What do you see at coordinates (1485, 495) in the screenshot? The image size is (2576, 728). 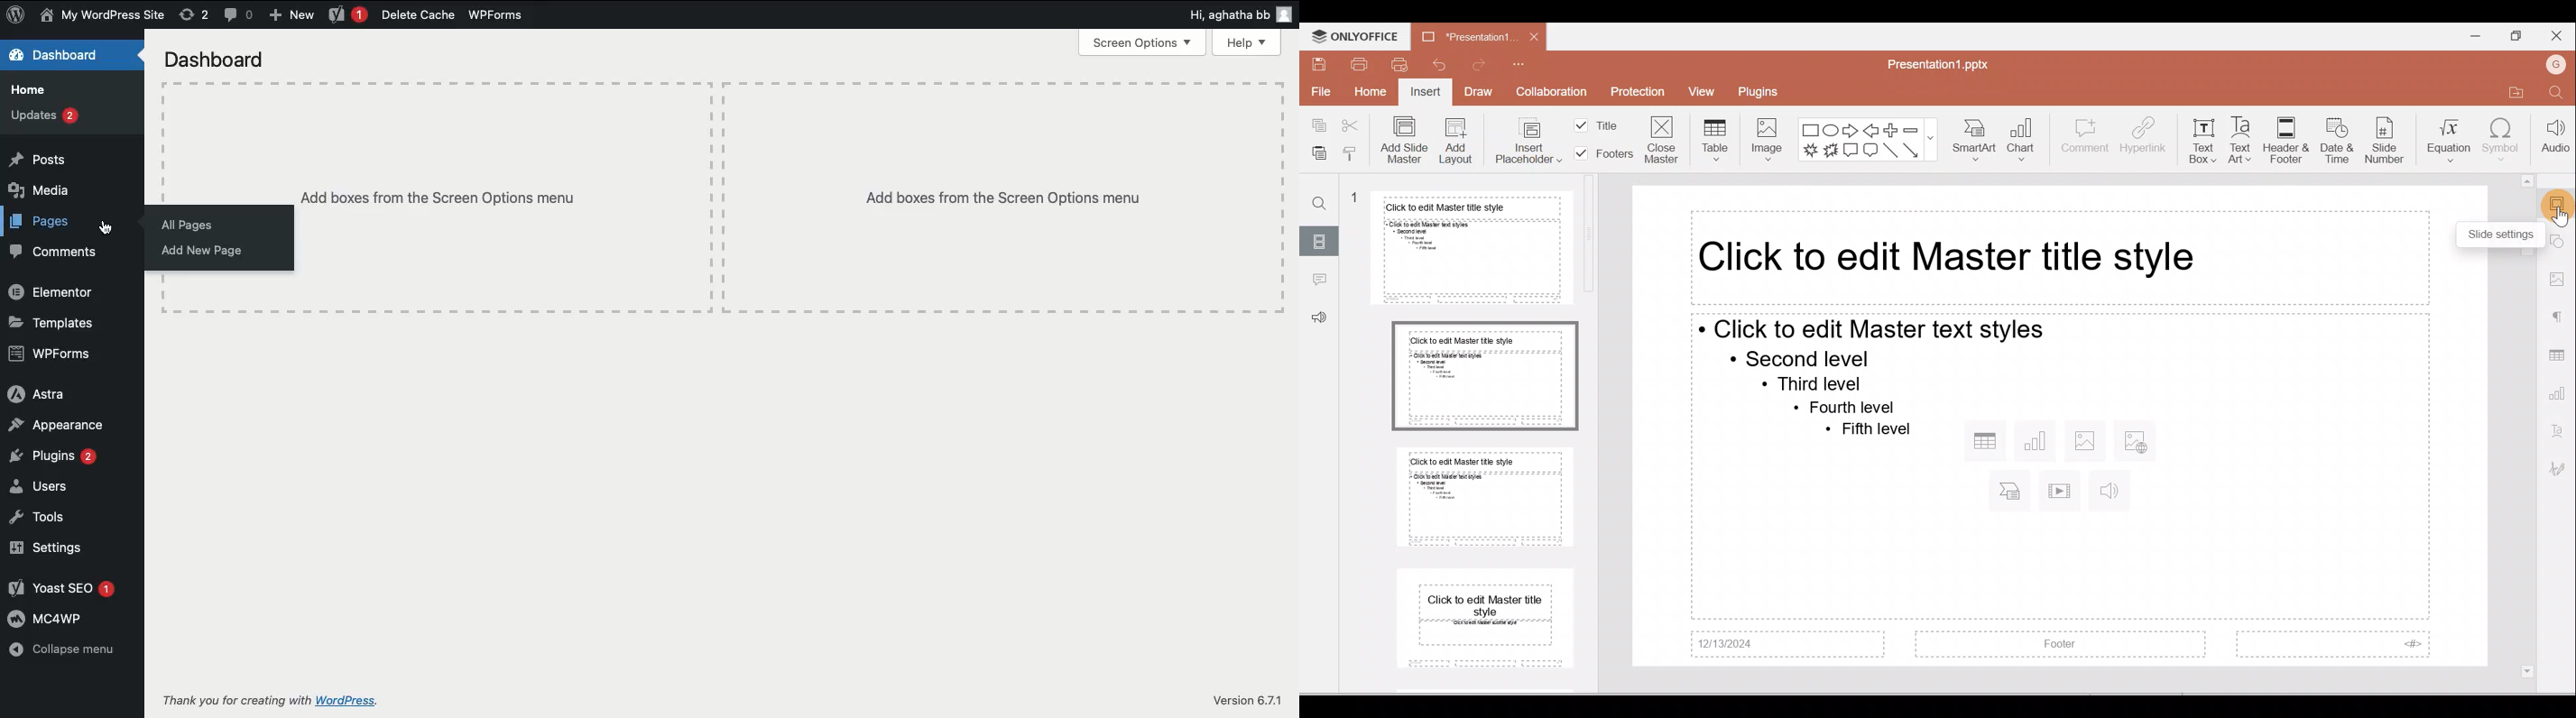 I see `Master slide 3` at bounding box center [1485, 495].